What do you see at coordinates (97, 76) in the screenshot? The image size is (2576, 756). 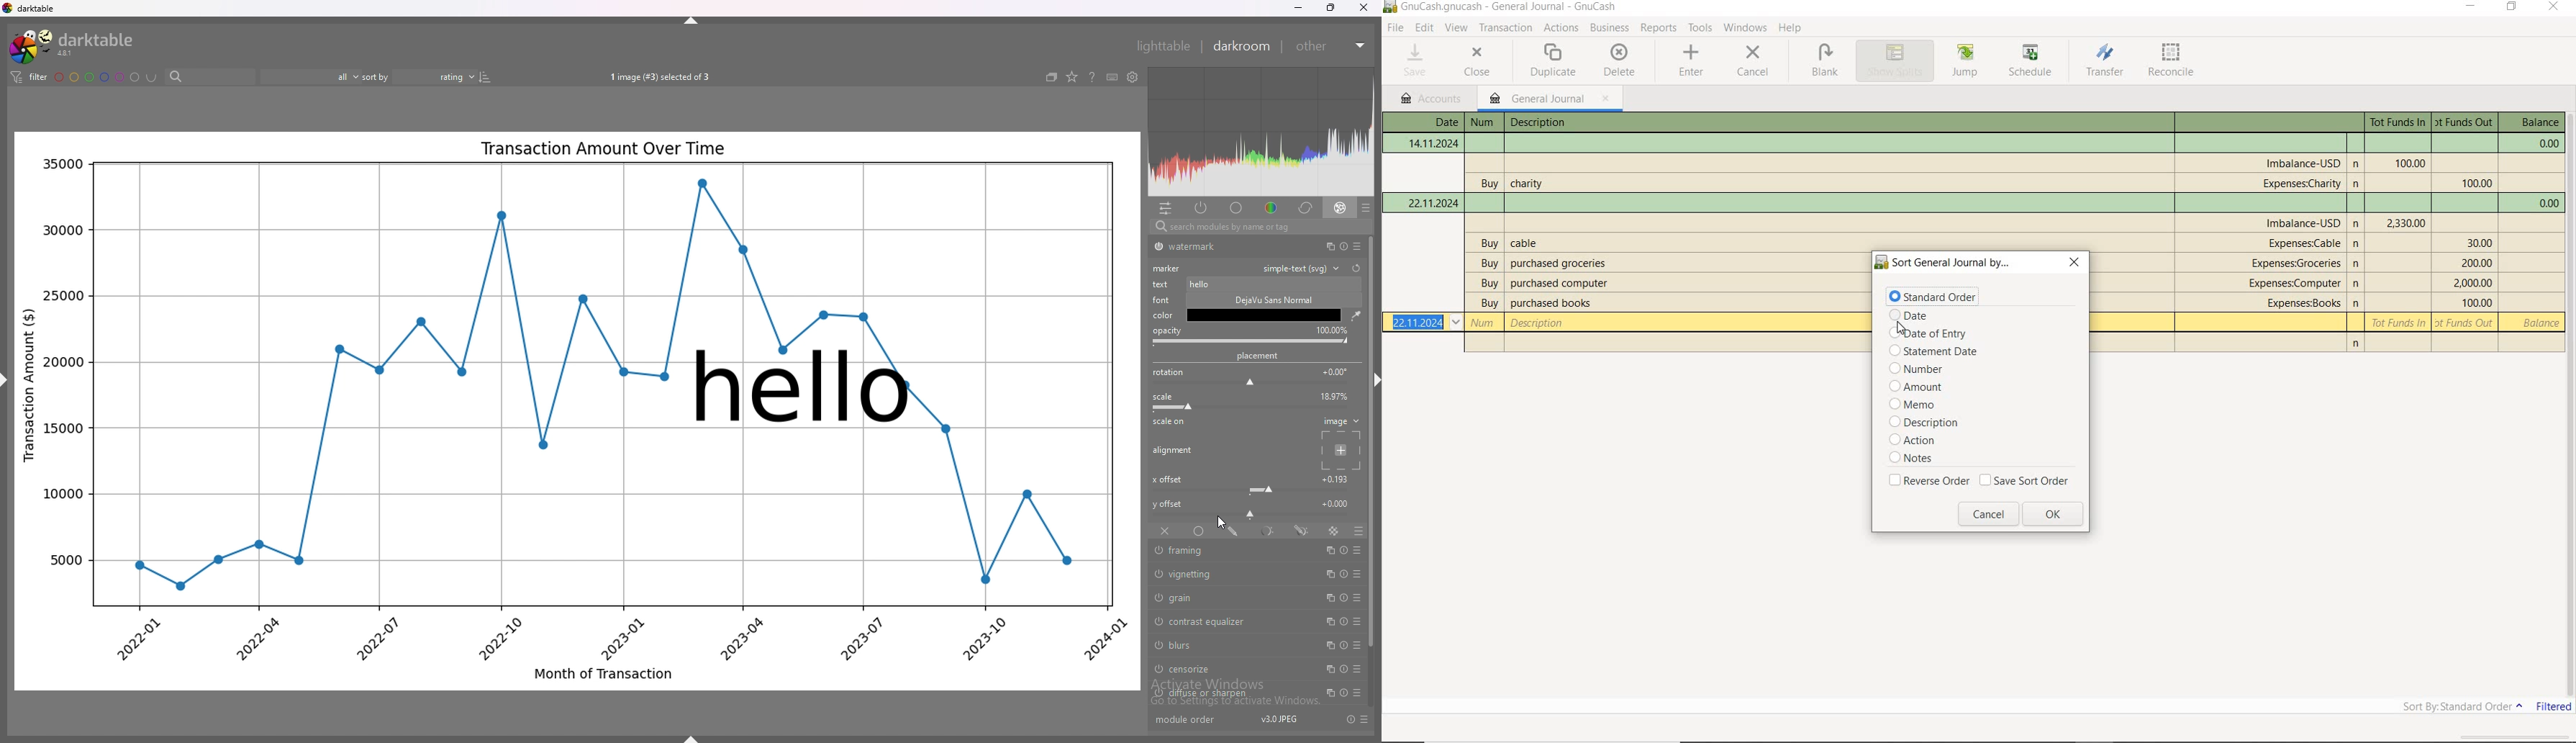 I see `color labels` at bounding box center [97, 76].